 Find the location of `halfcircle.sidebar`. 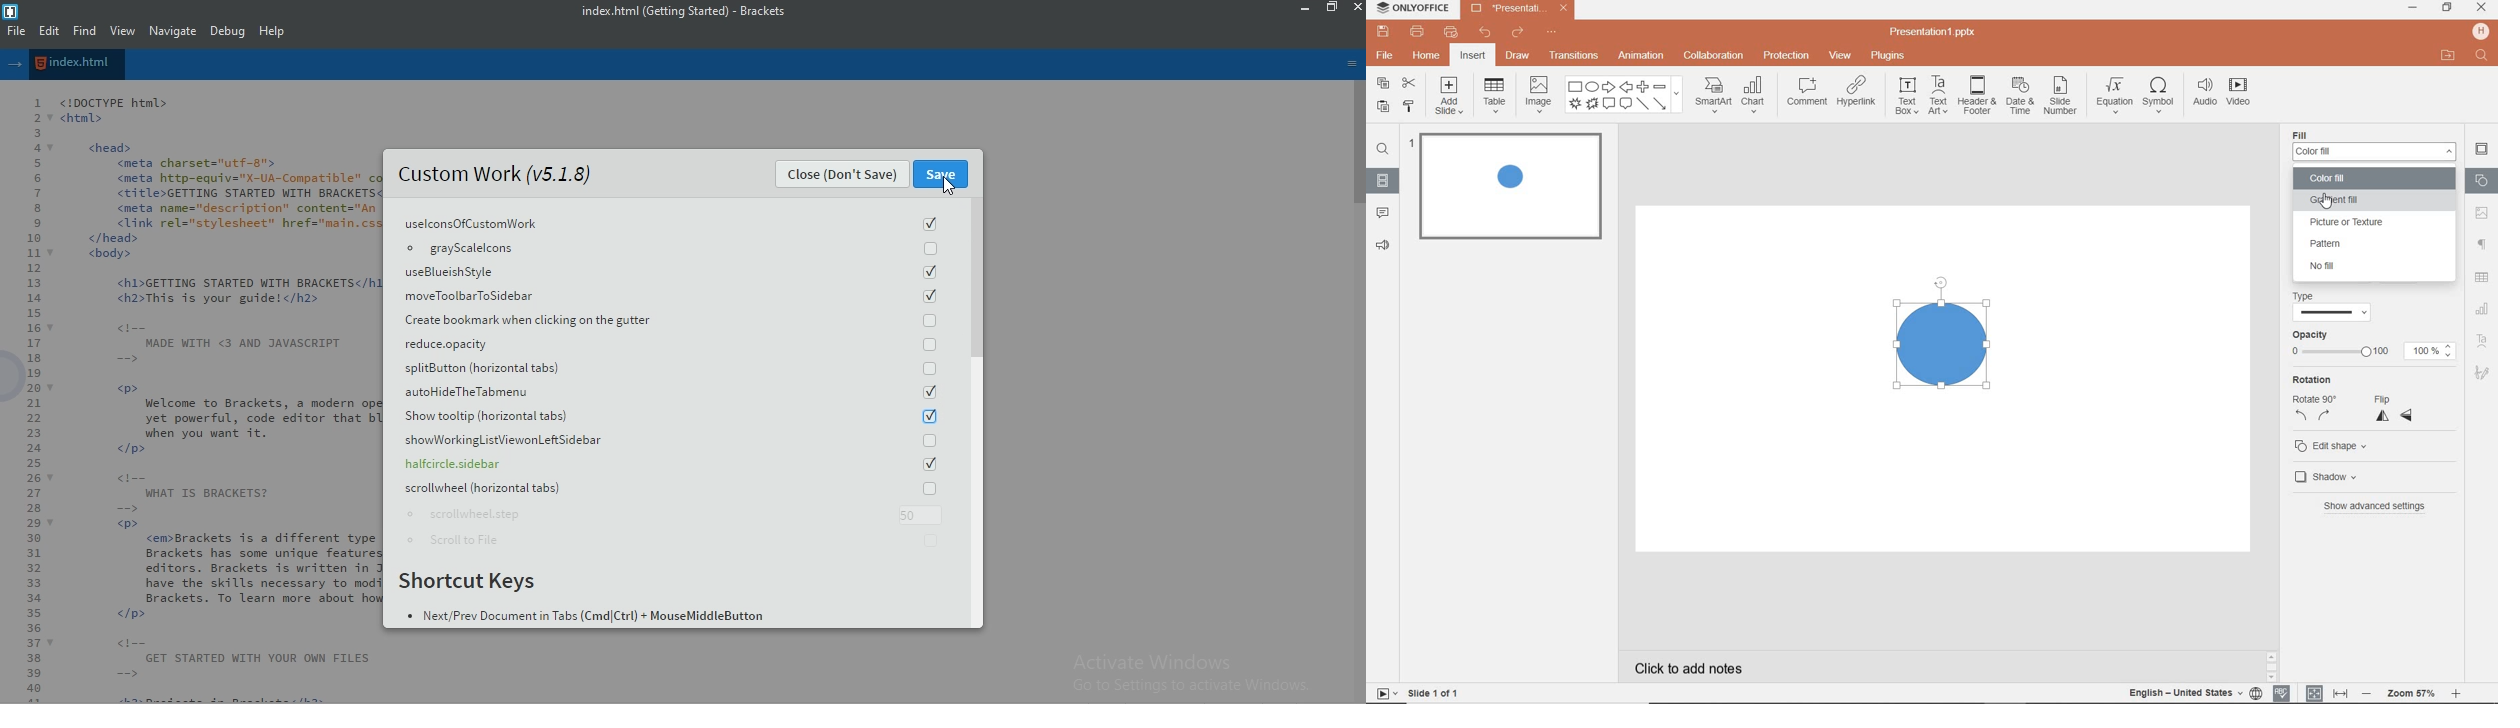

halfcircle.sidebar is located at coordinates (675, 463).